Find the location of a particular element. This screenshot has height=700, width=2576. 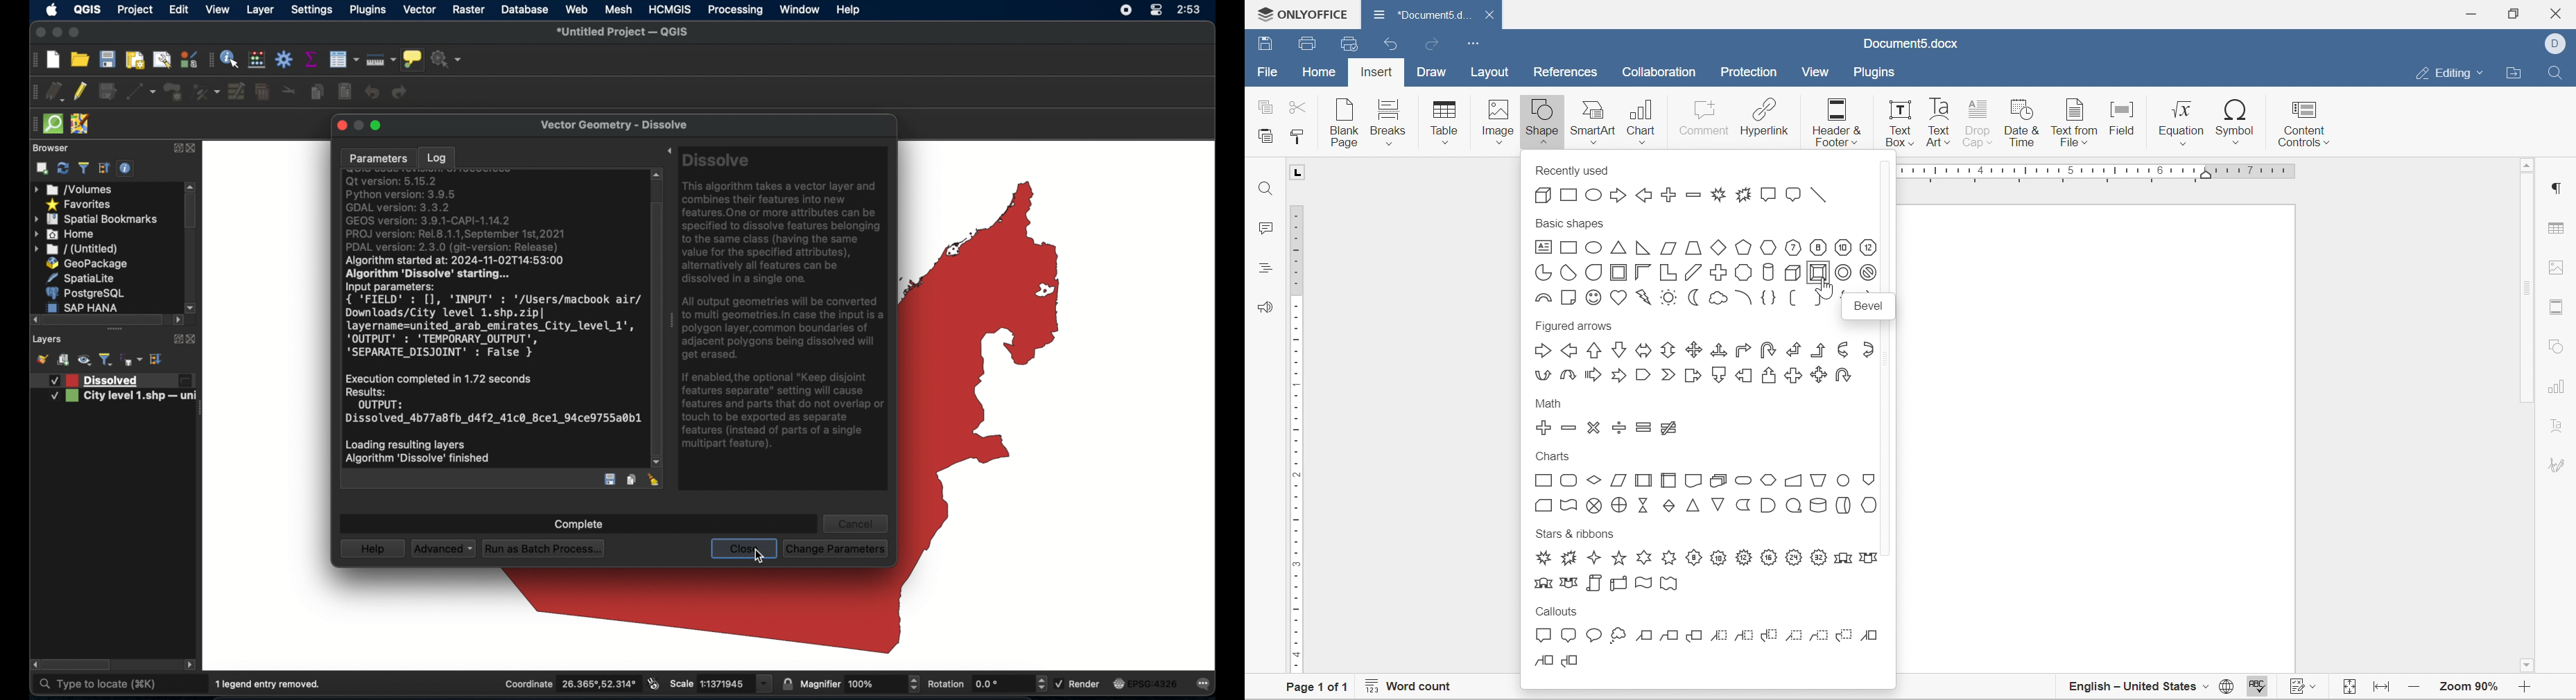

inactive minimize button is located at coordinates (359, 126).